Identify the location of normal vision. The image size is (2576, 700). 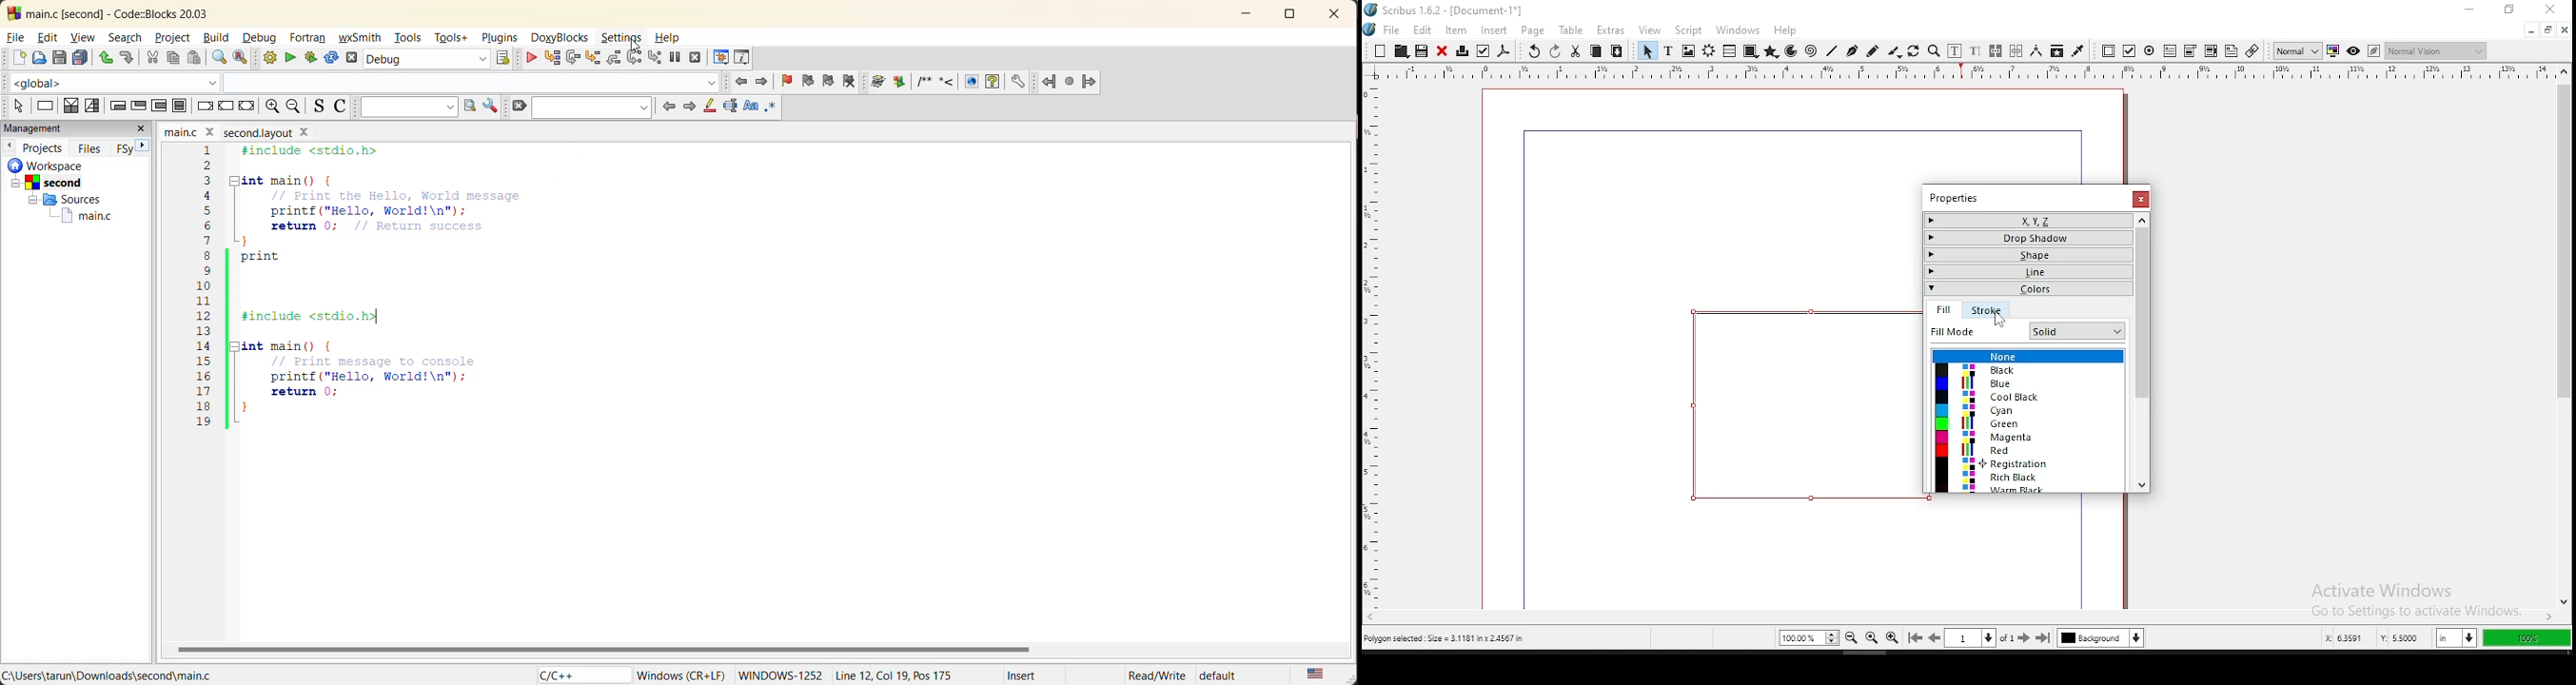
(2436, 51).